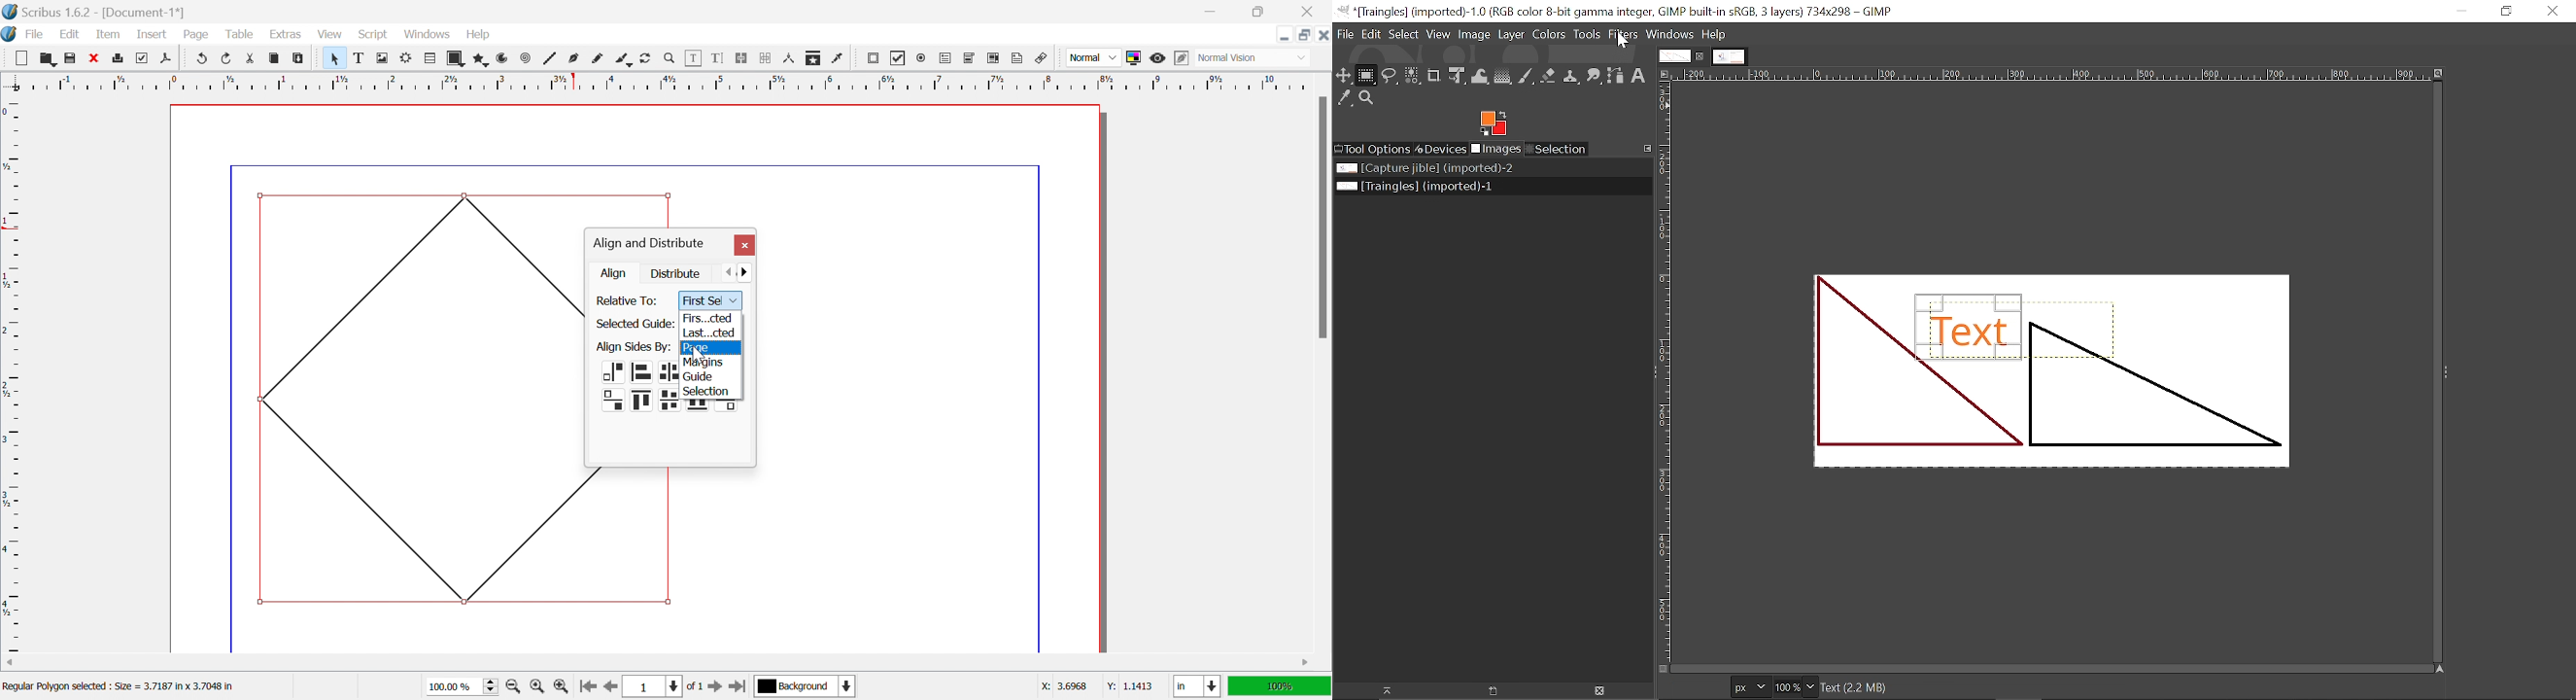  What do you see at coordinates (1618, 12) in the screenshot?
I see `Current window` at bounding box center [1618, 12].